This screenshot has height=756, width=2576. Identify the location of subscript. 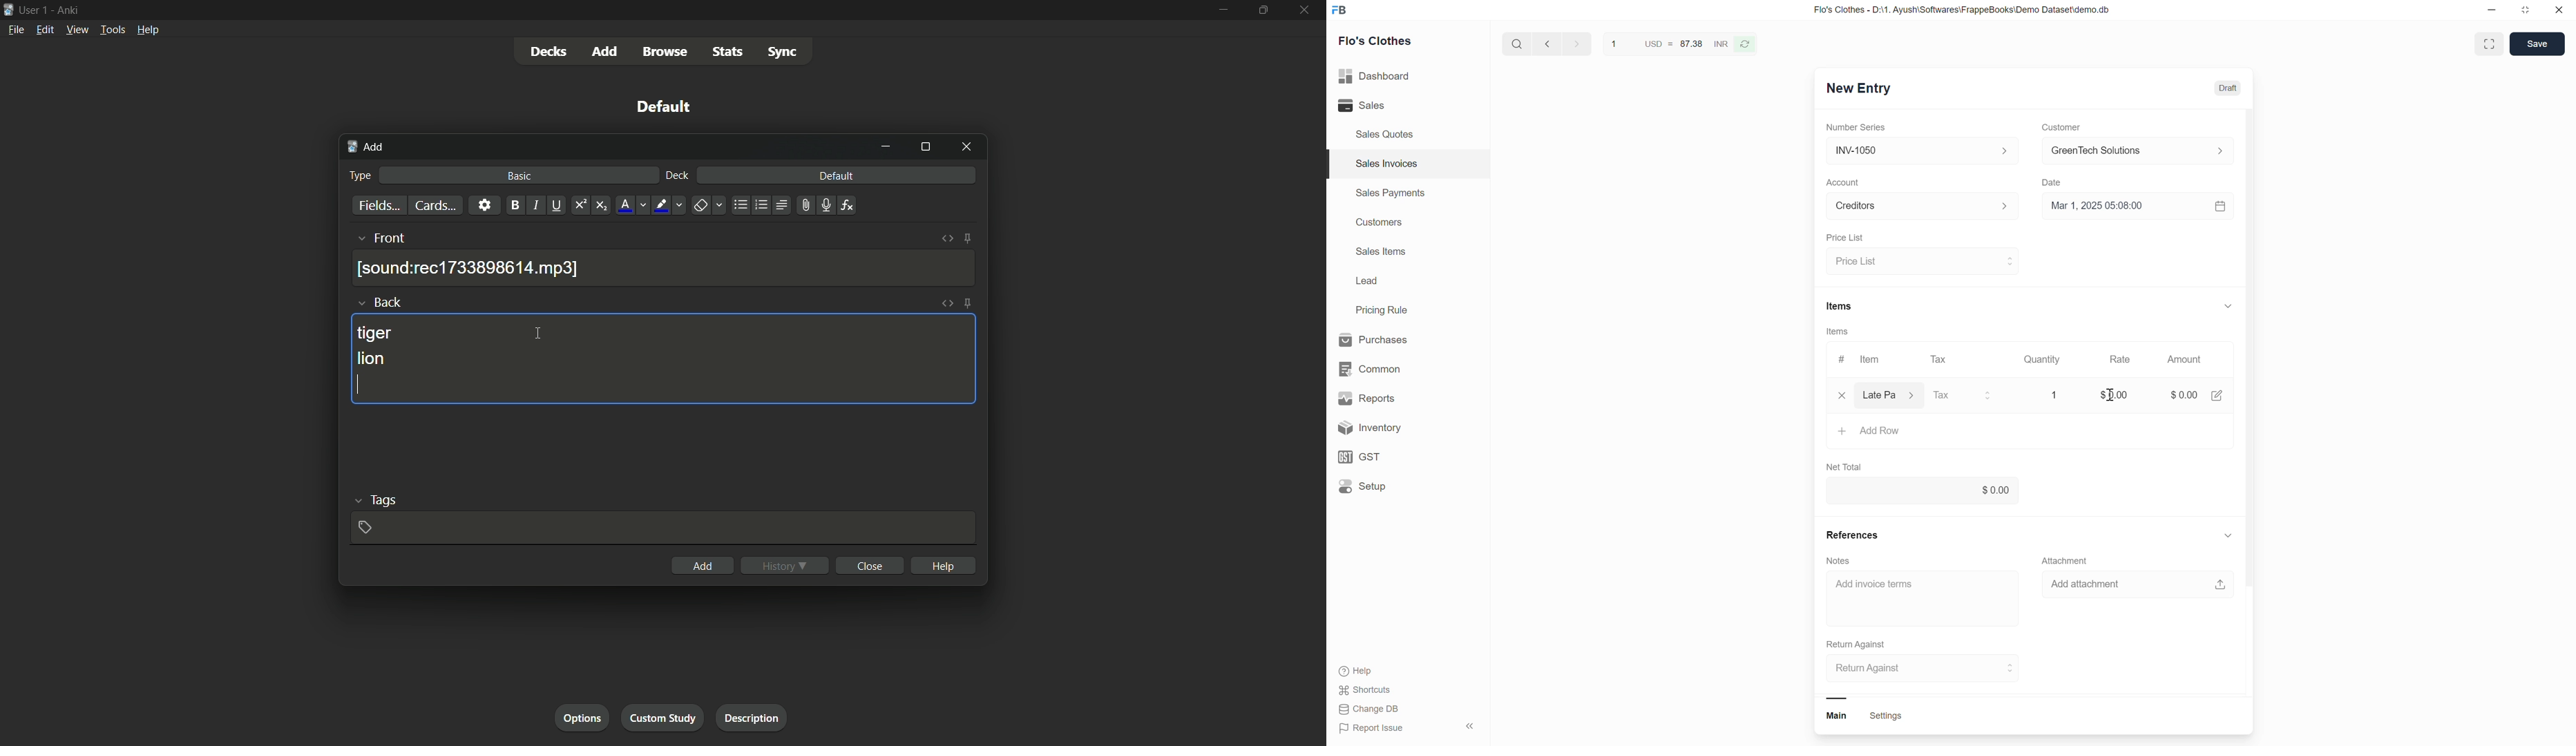
(603, 205).